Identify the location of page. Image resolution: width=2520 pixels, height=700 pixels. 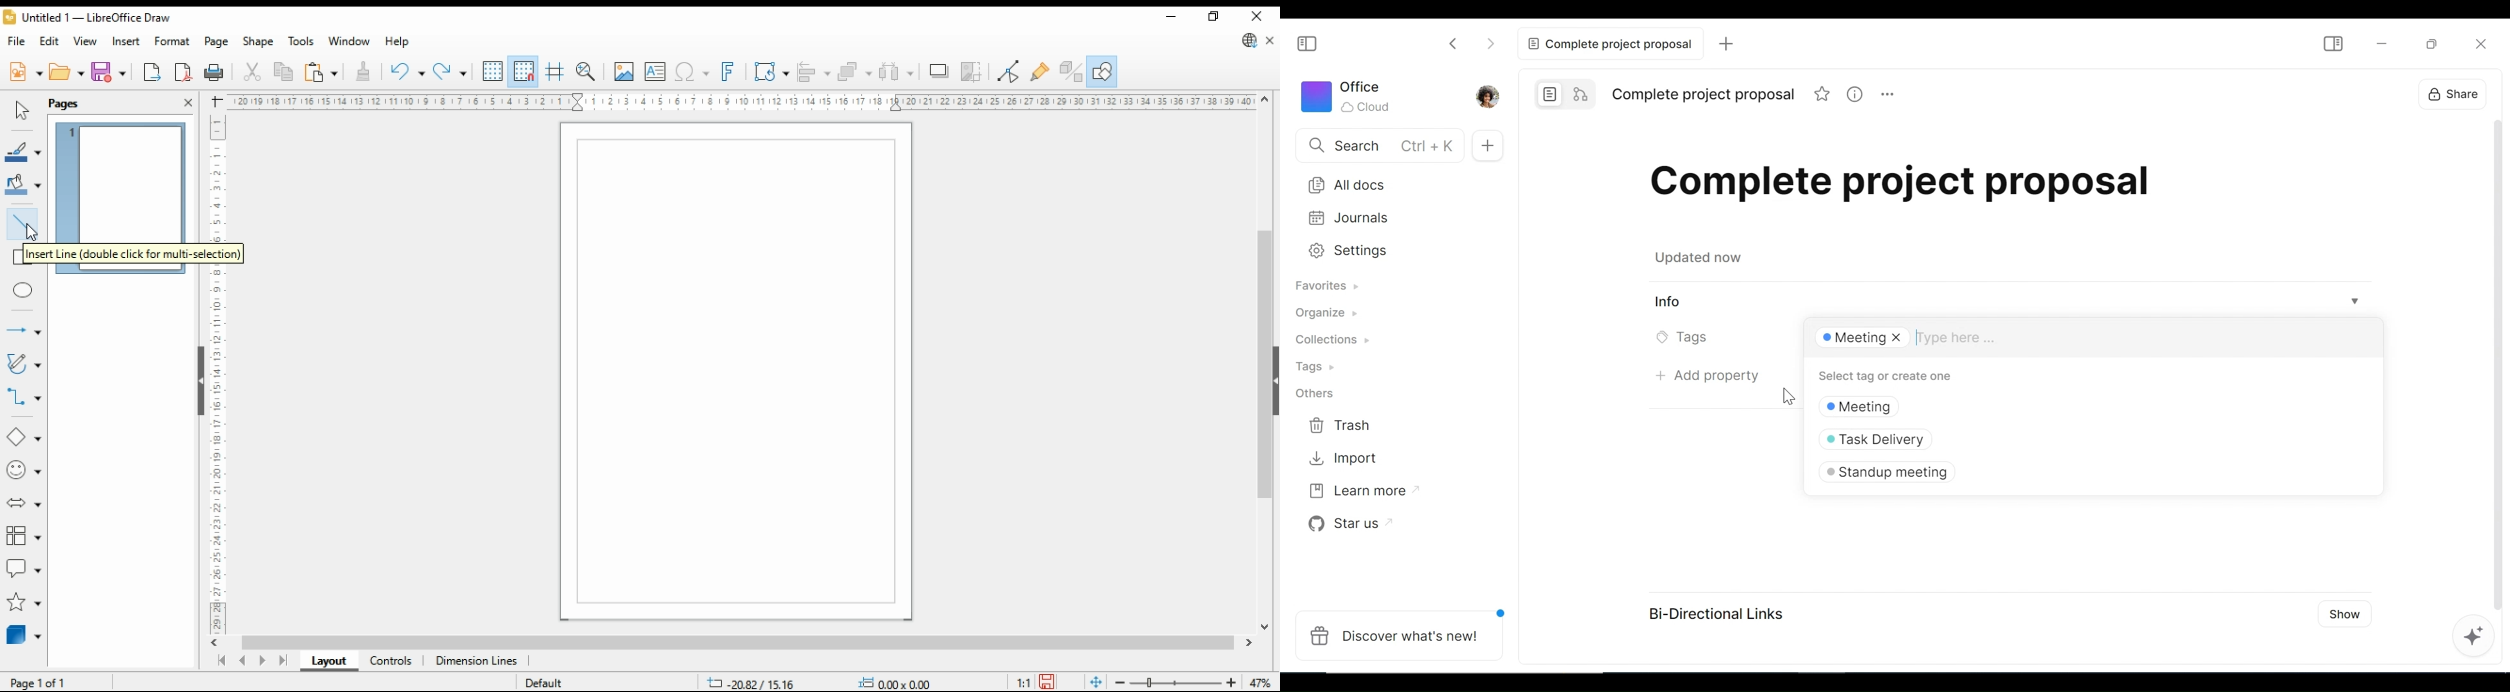
(218, 42).